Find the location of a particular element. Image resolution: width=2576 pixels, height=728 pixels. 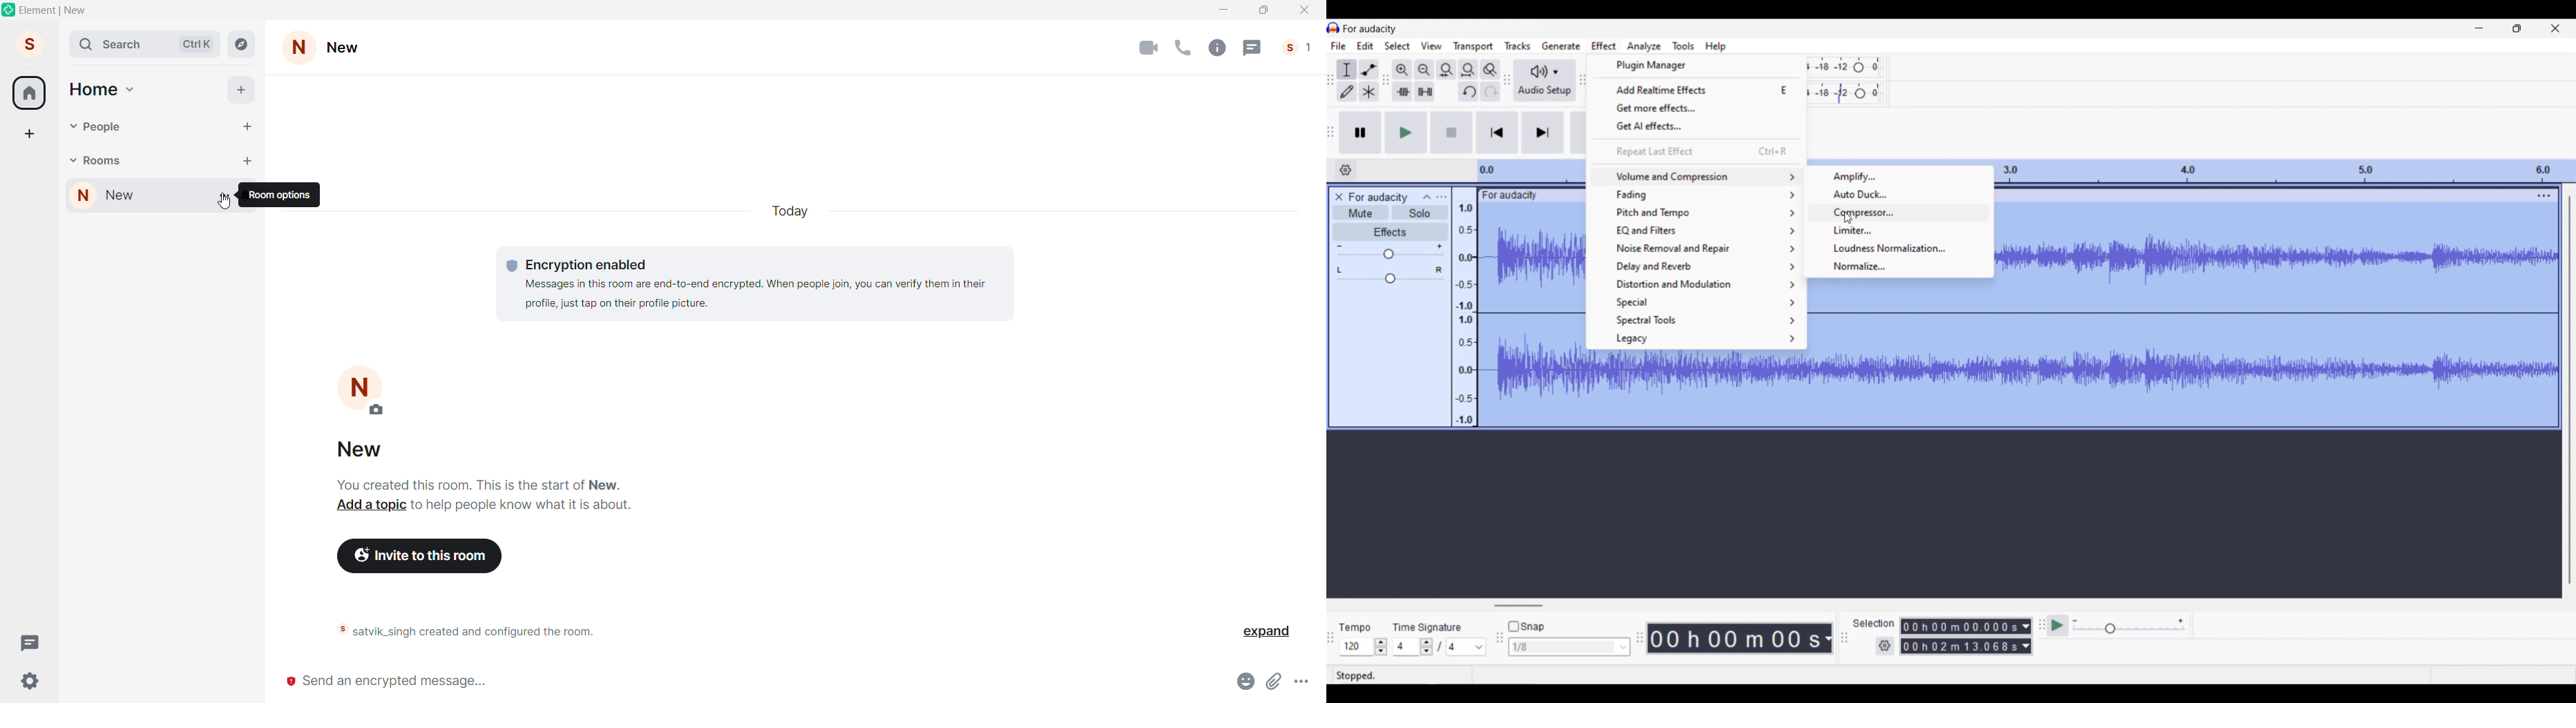

Software logo is located at coordinates (1334, 28).